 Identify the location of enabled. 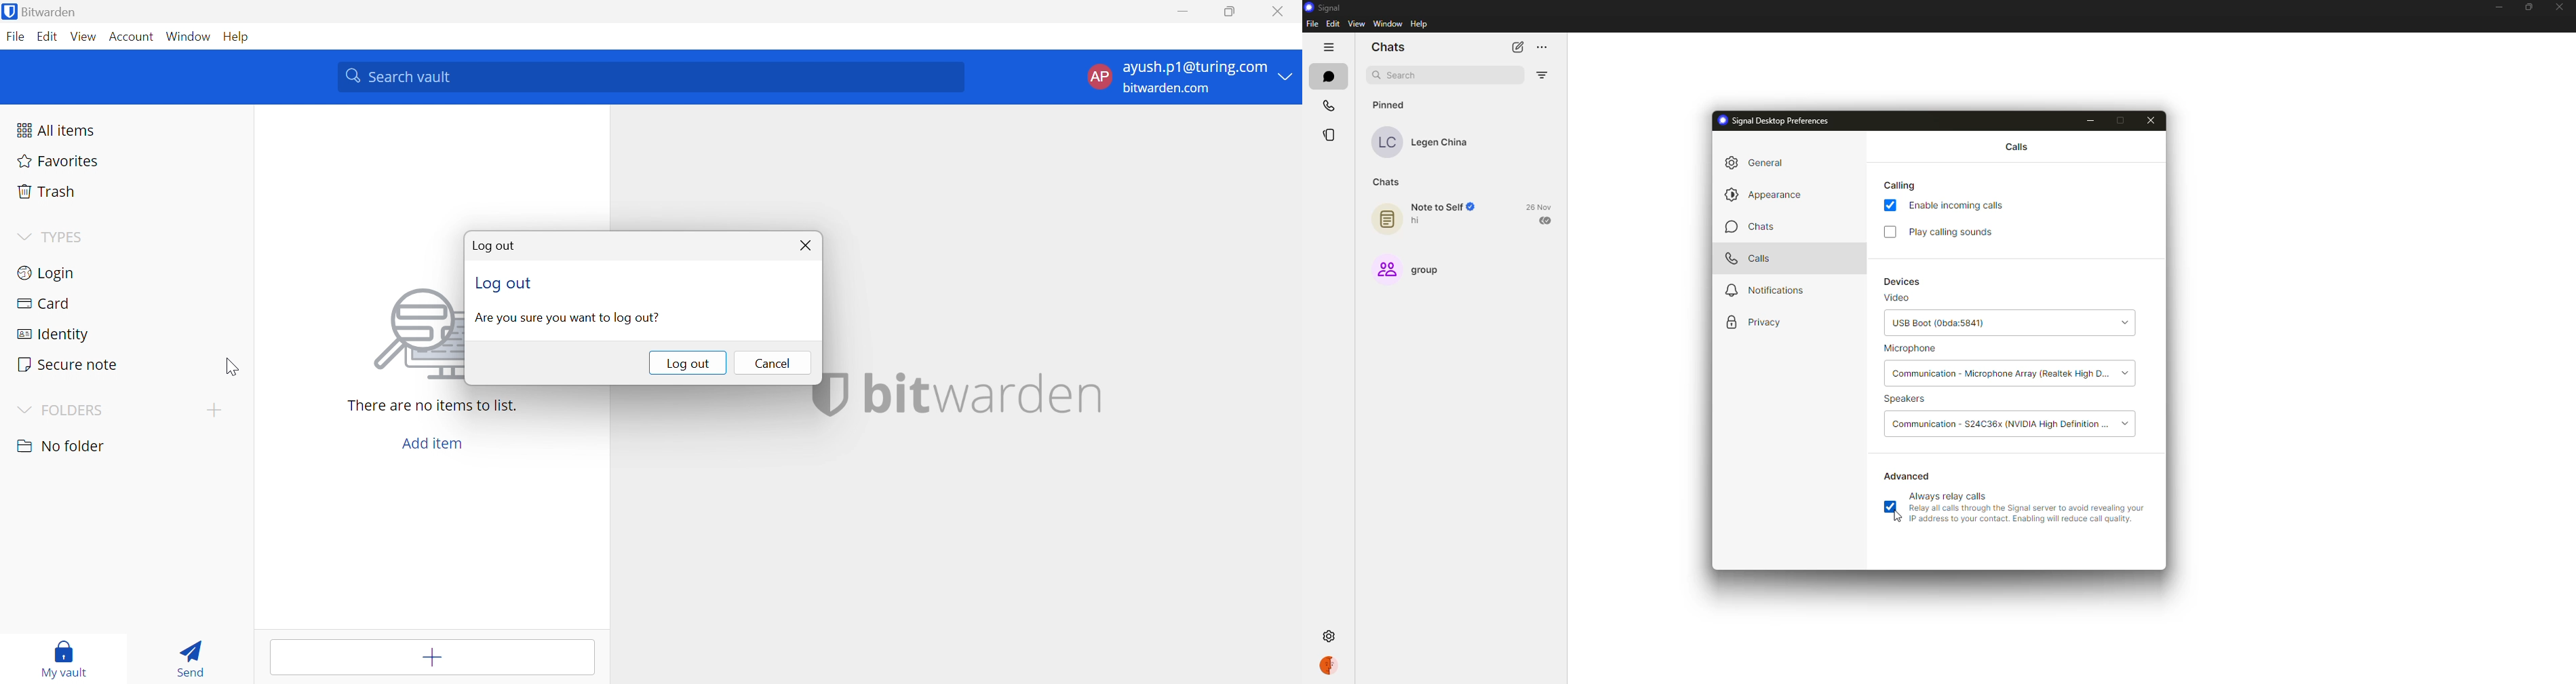
(1890, 207).